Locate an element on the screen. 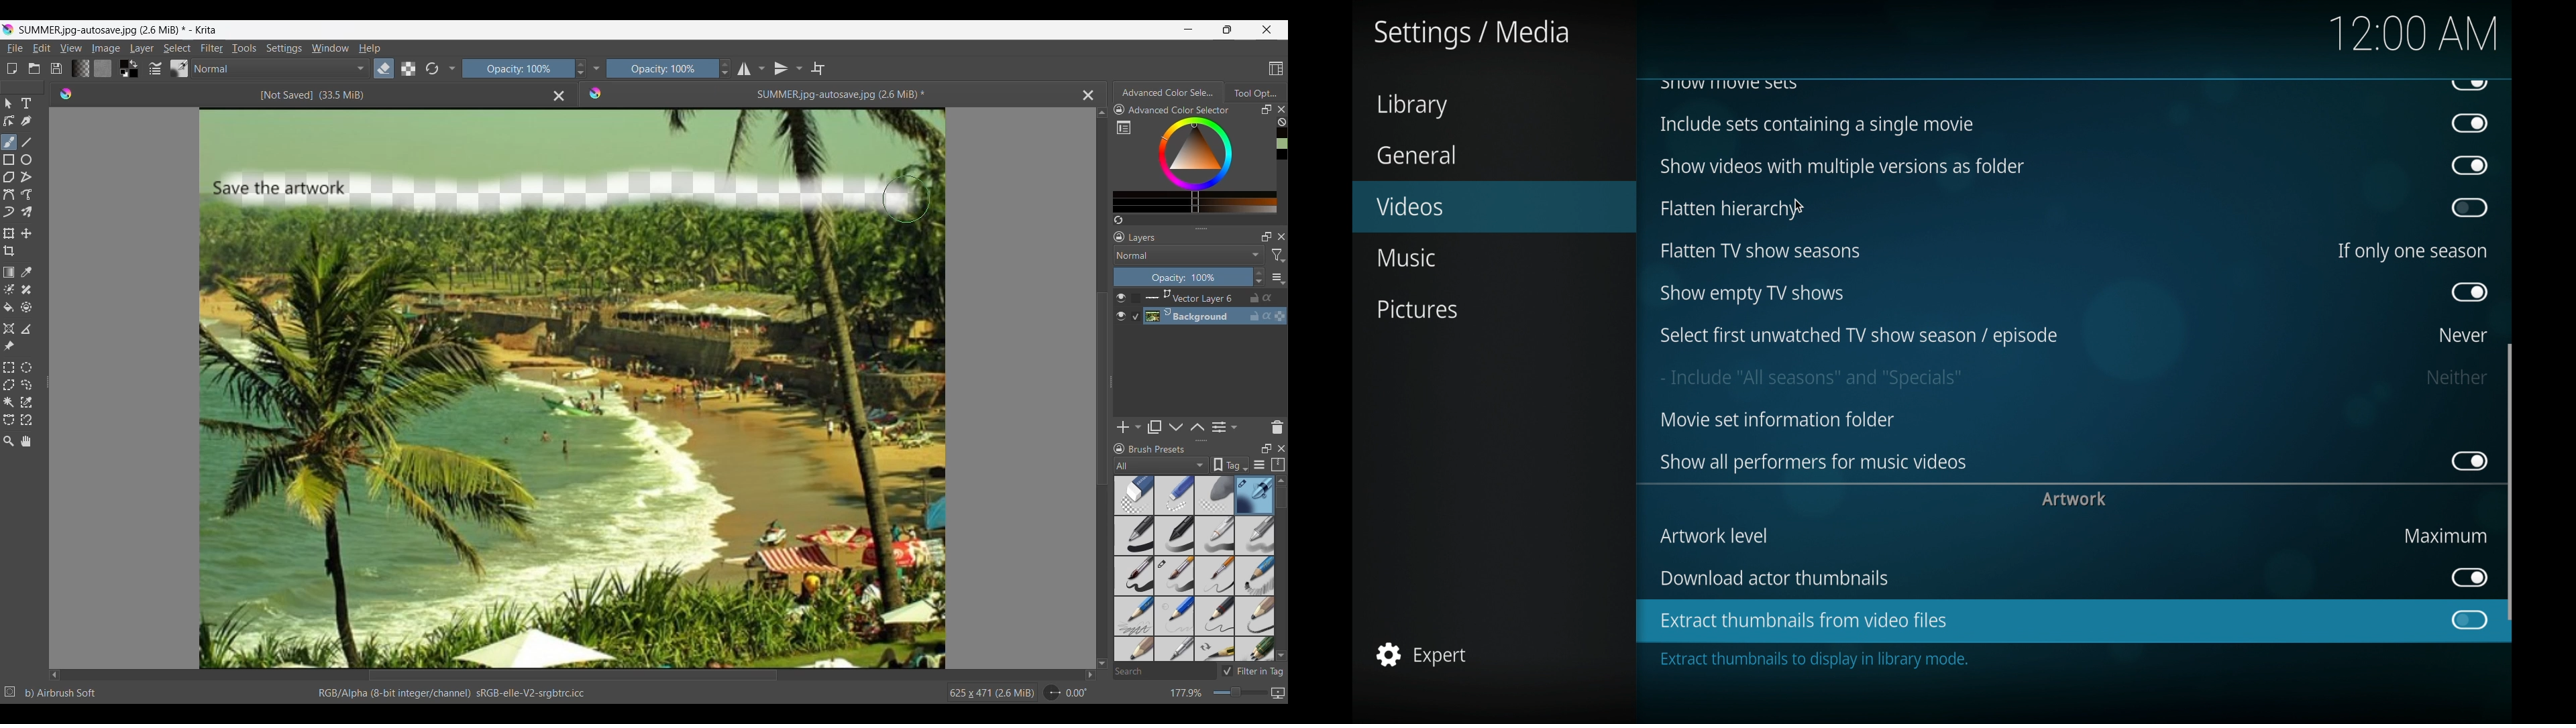 This screenshot has height=728, width=2576. obscure button is located at coordinates (2469, 85).